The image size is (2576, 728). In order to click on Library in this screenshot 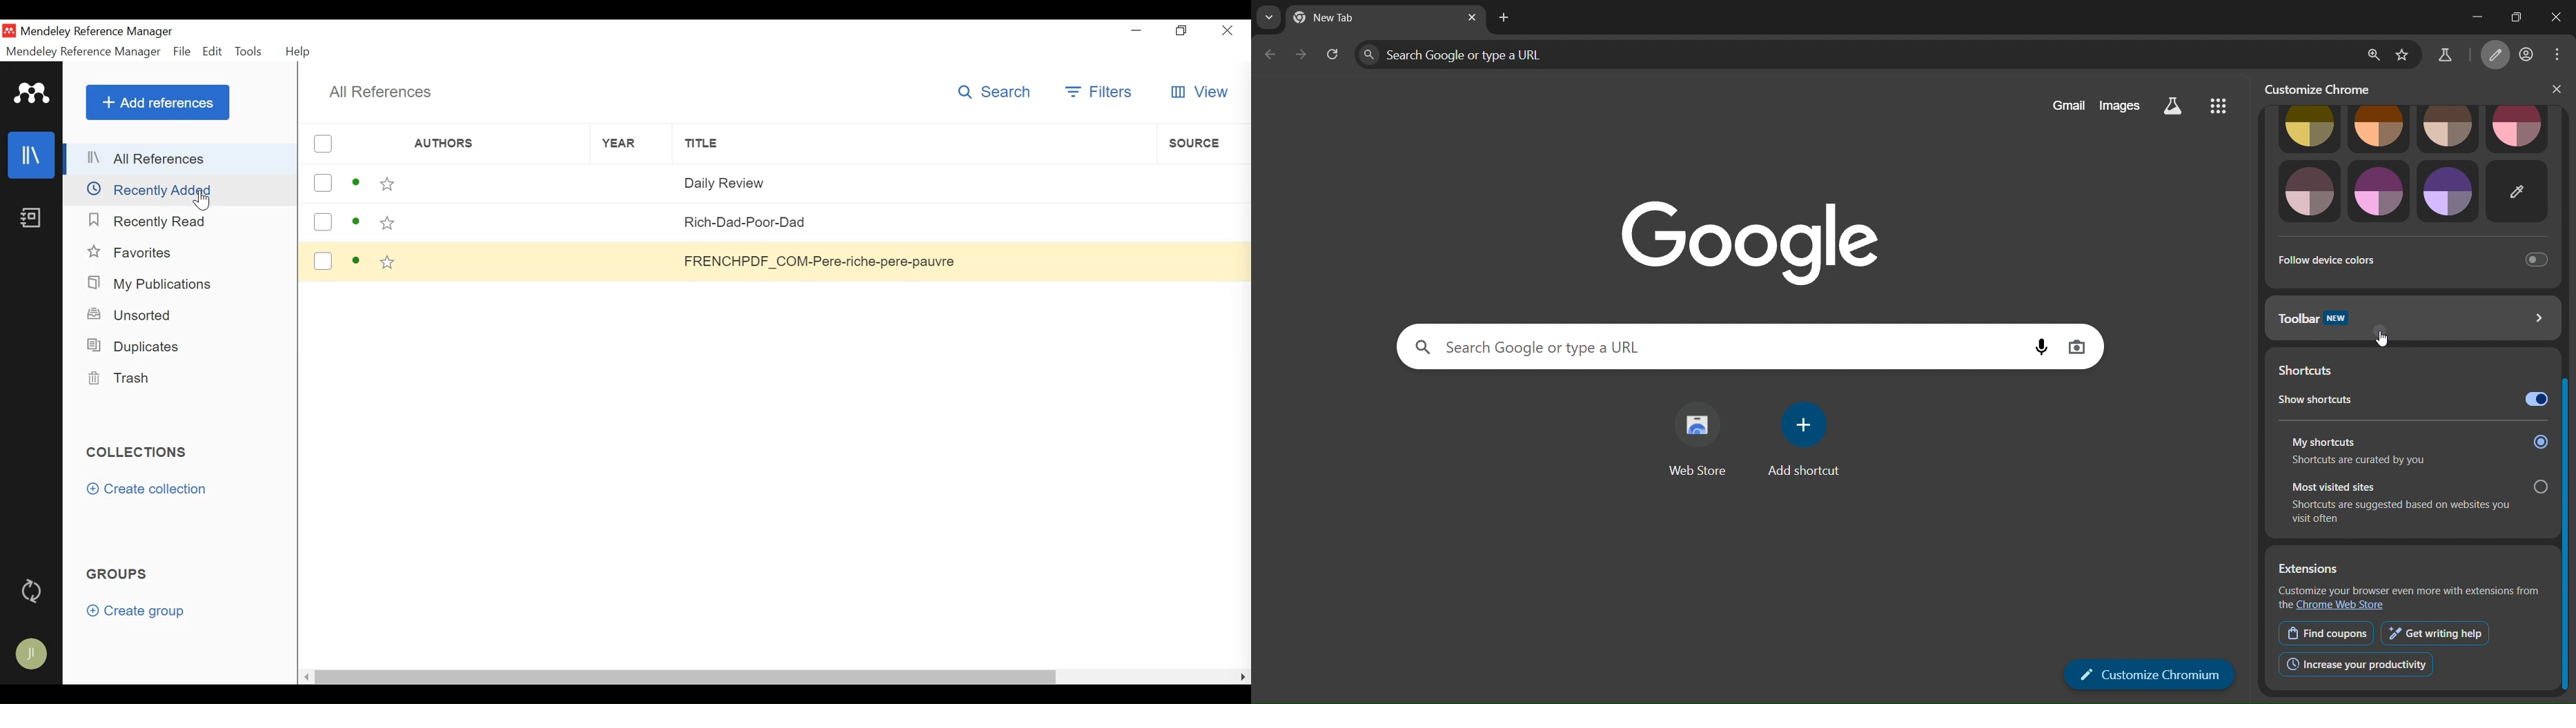, I will do `click(32, 155)`.